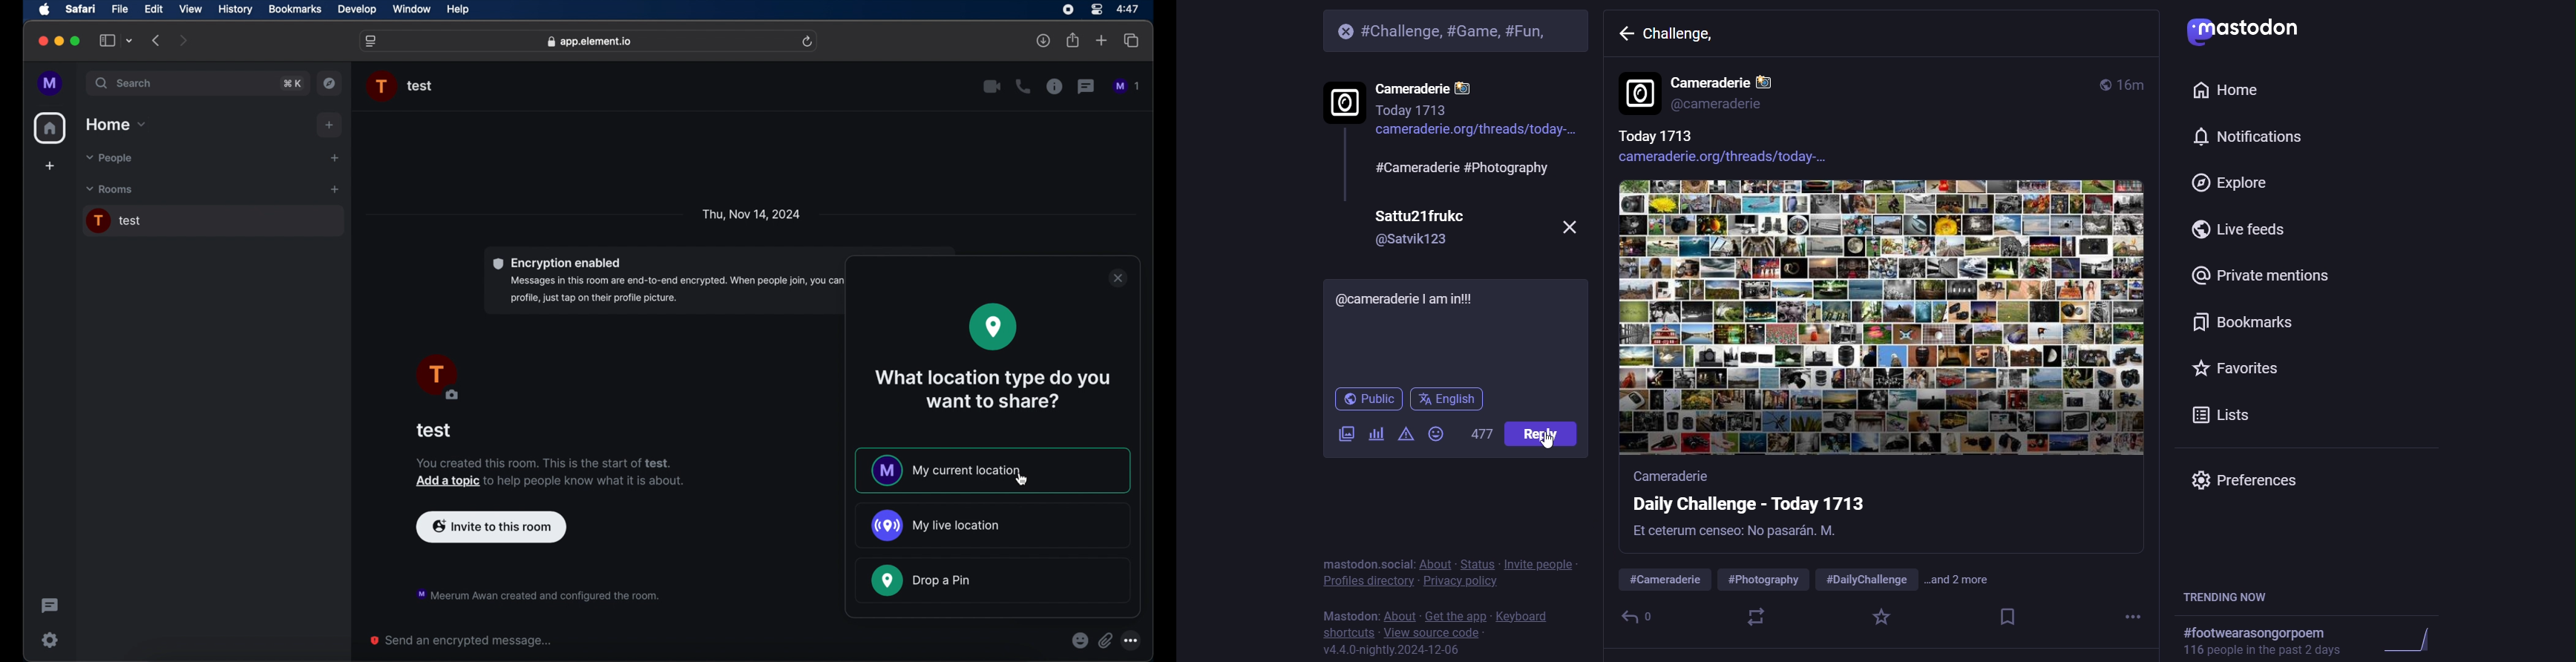 Image resolution: width=2576 pixels, height=672 pixels. I want to click on emoji, so click(1439, 432).